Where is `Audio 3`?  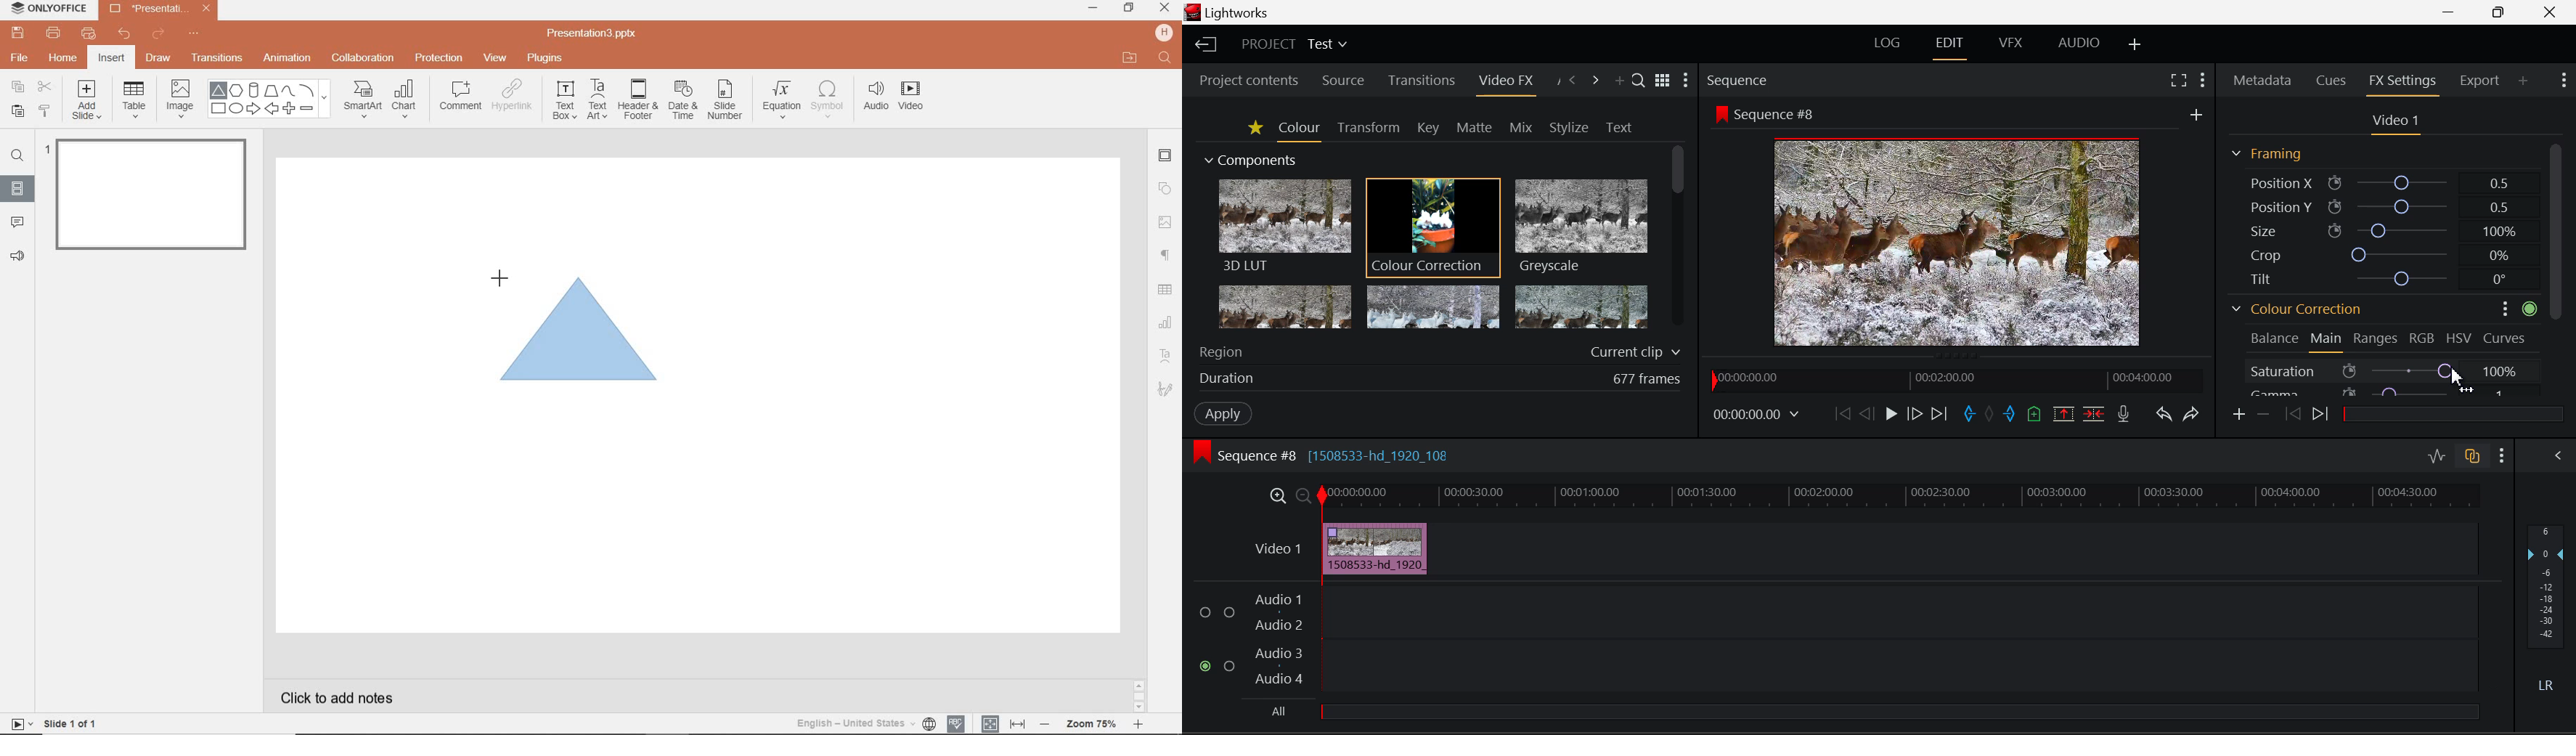
Audio 3 is located at coordinates (1279, 654).